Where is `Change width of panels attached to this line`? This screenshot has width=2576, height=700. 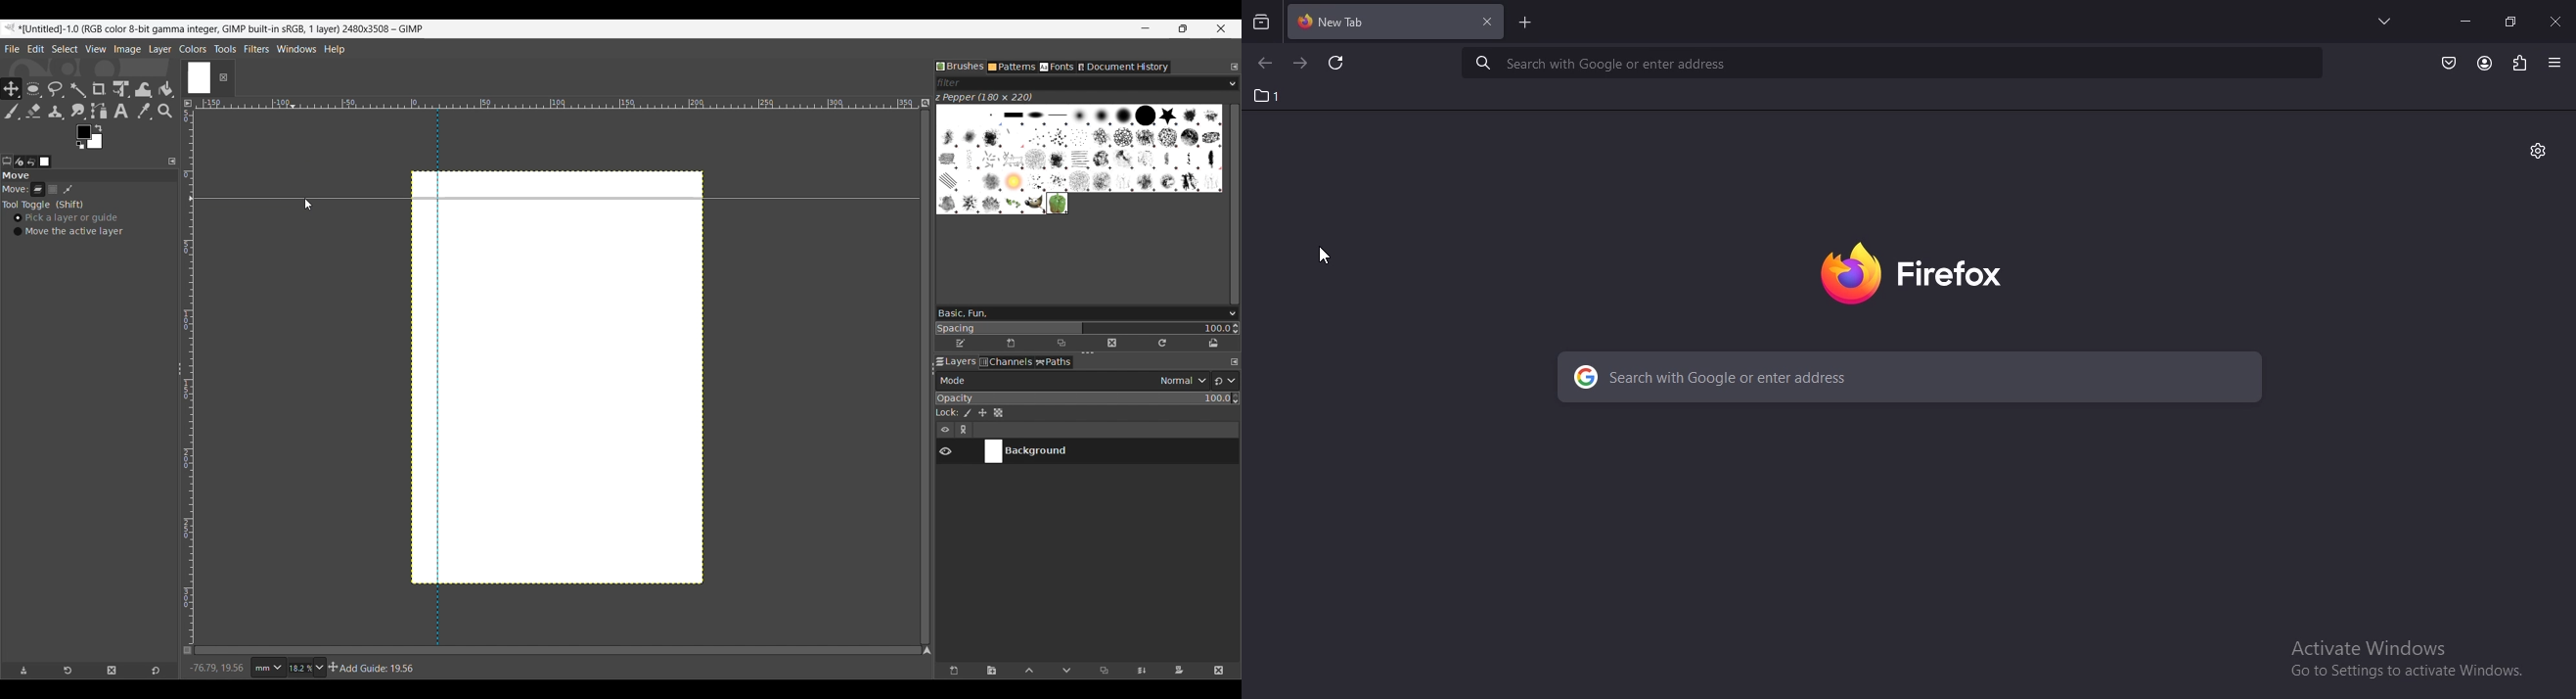 Change width of panels attached to this line is located at coordinates (912, 369).